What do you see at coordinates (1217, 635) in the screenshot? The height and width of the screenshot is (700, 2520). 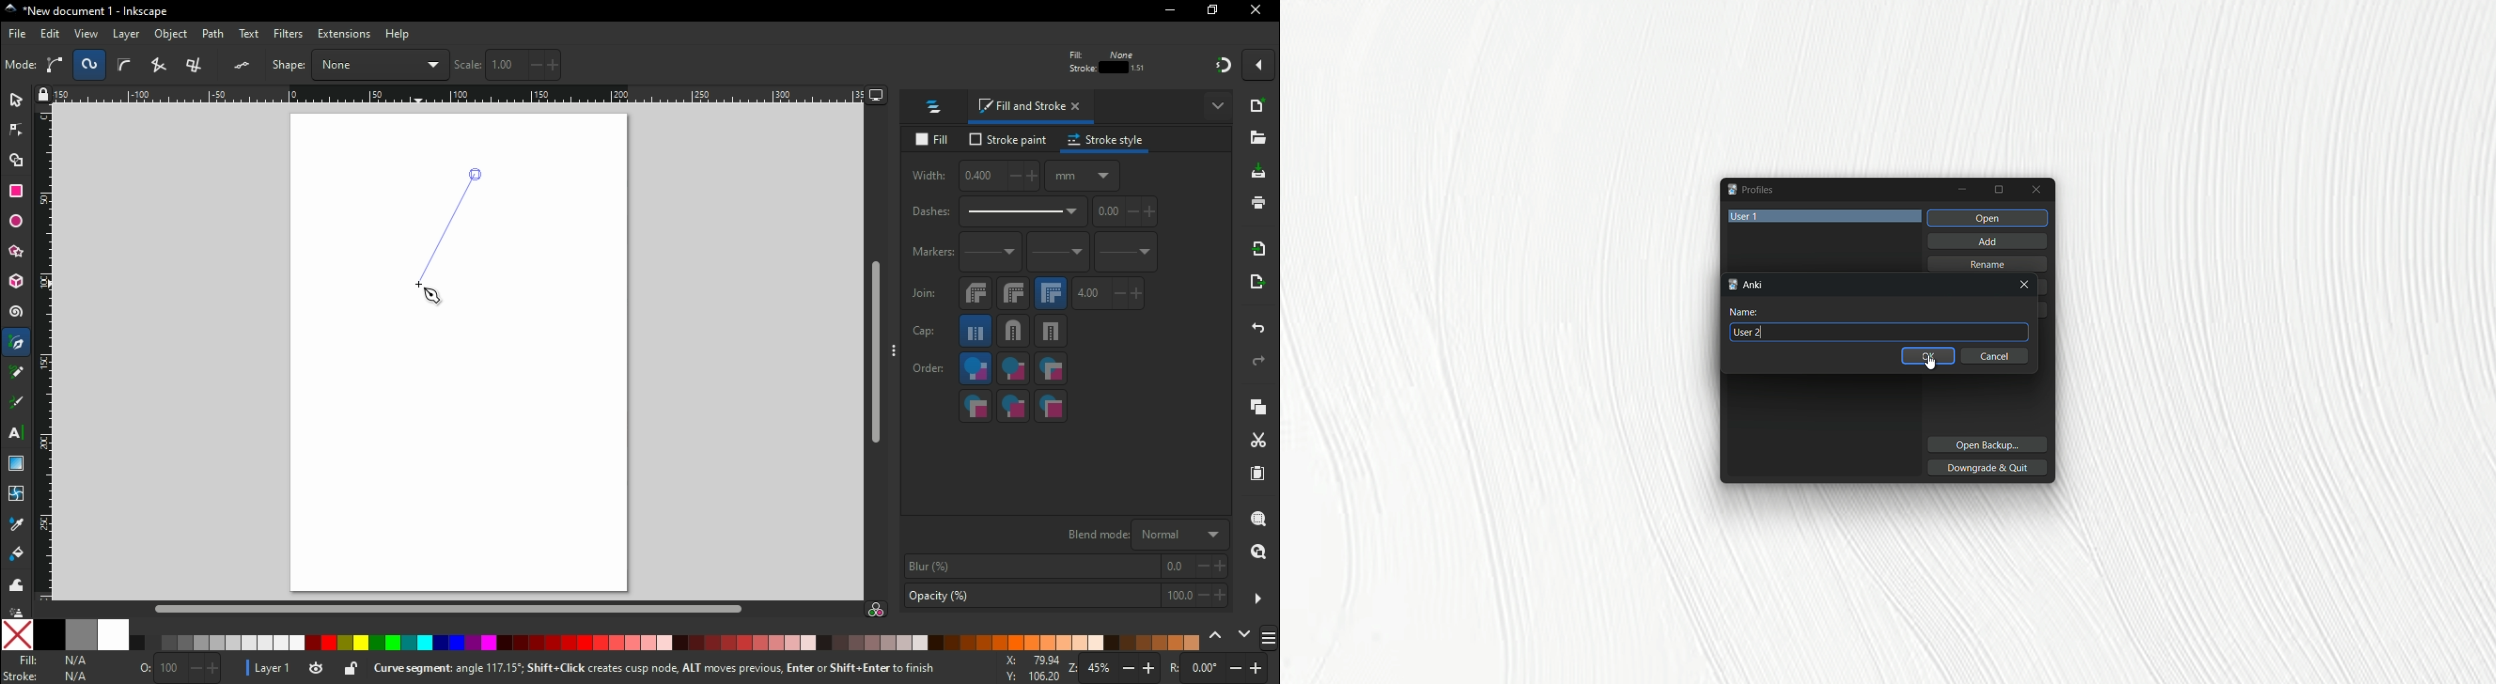 I see `previous` at bounding box center [1217, 635].